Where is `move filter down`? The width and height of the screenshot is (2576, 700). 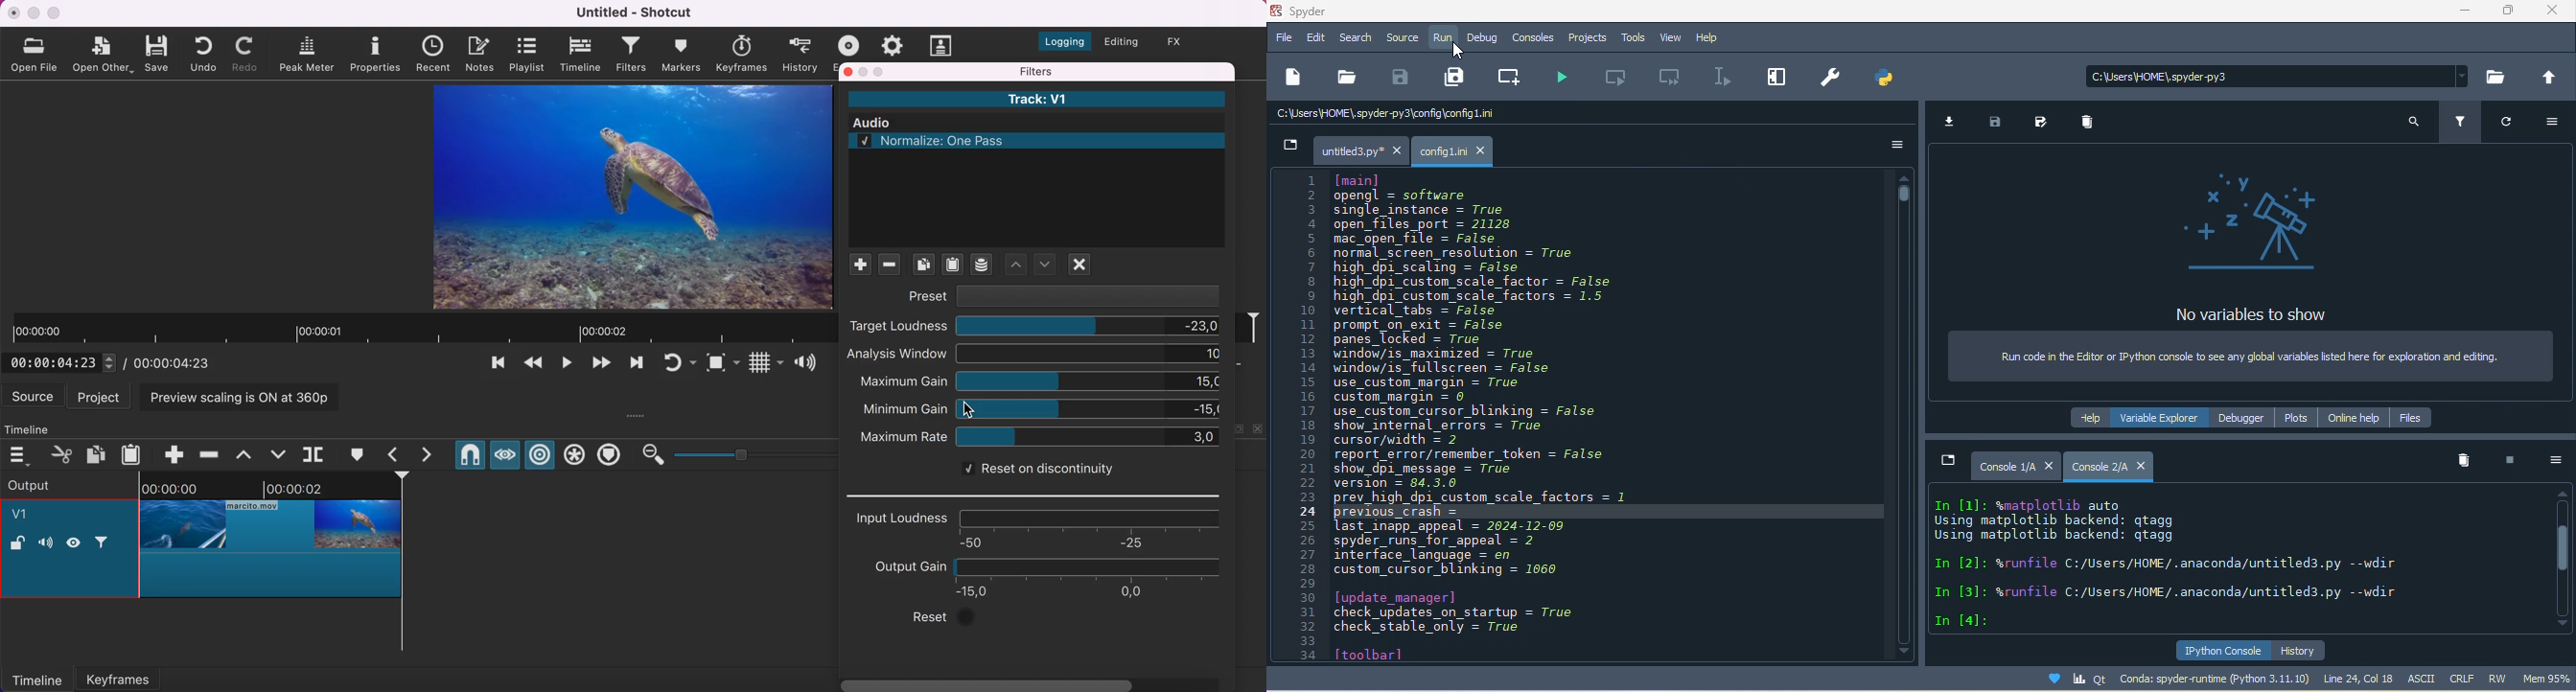
move filter down is located at coordinates (1015, 264).